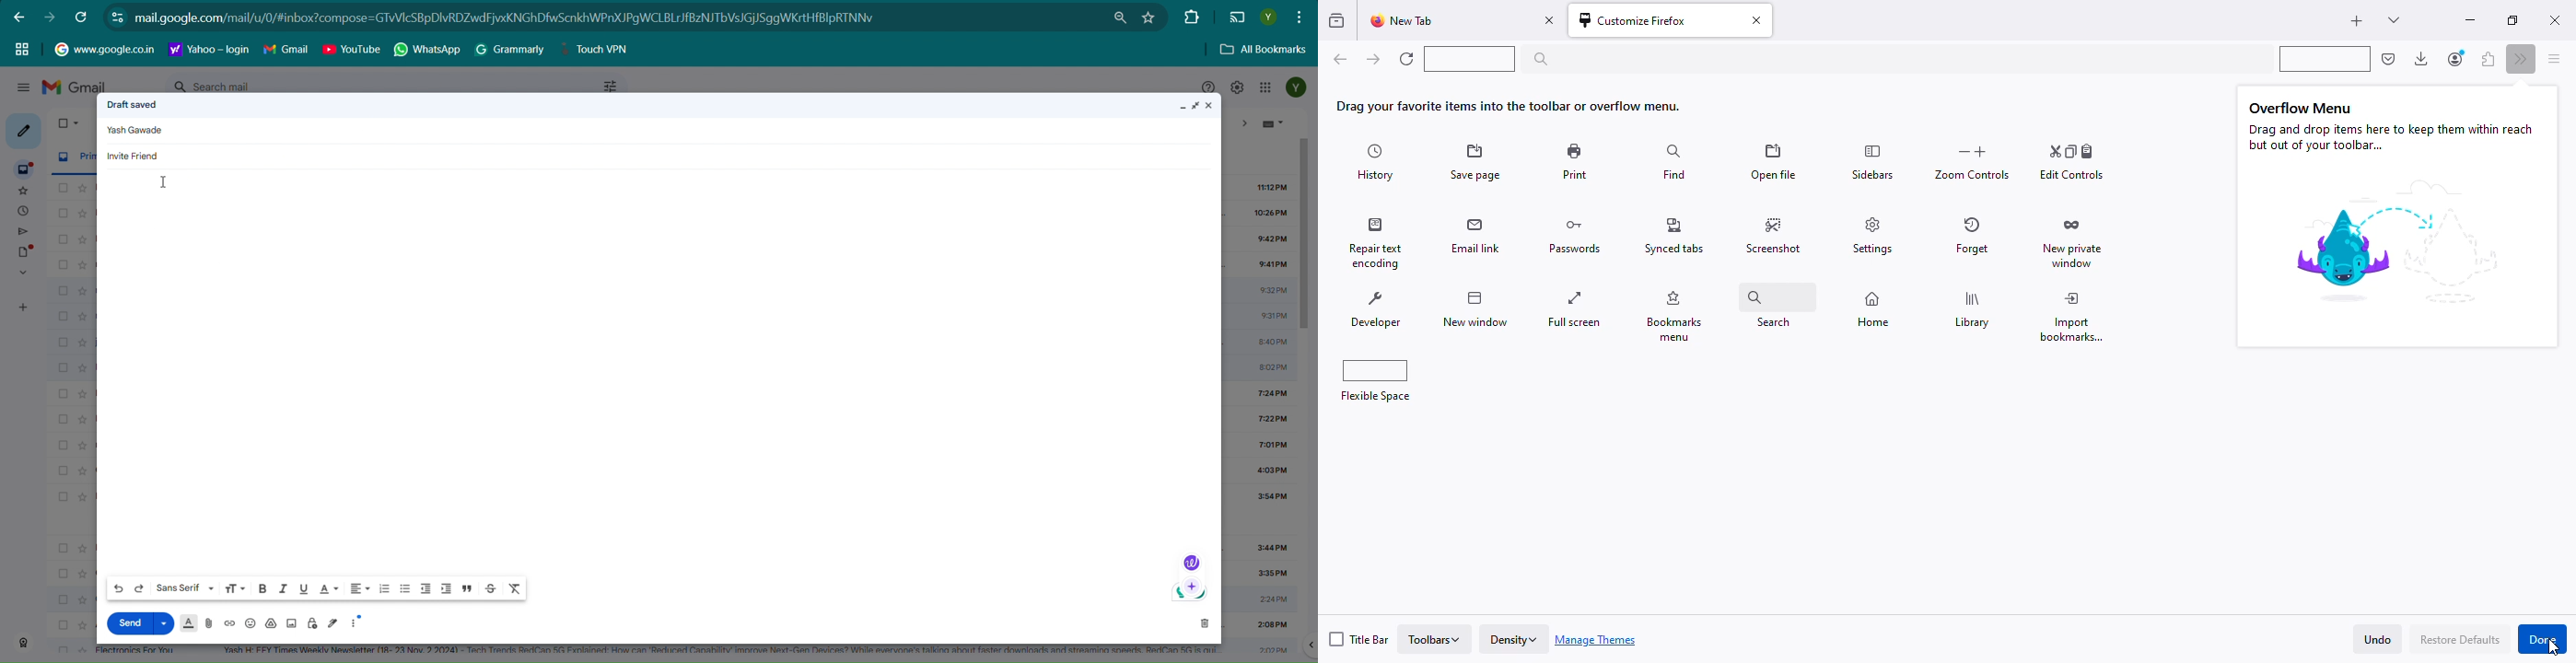 The width and height of the screenshot is (2576, 672). I want to click on Insert file using drive, so click(272, 623).